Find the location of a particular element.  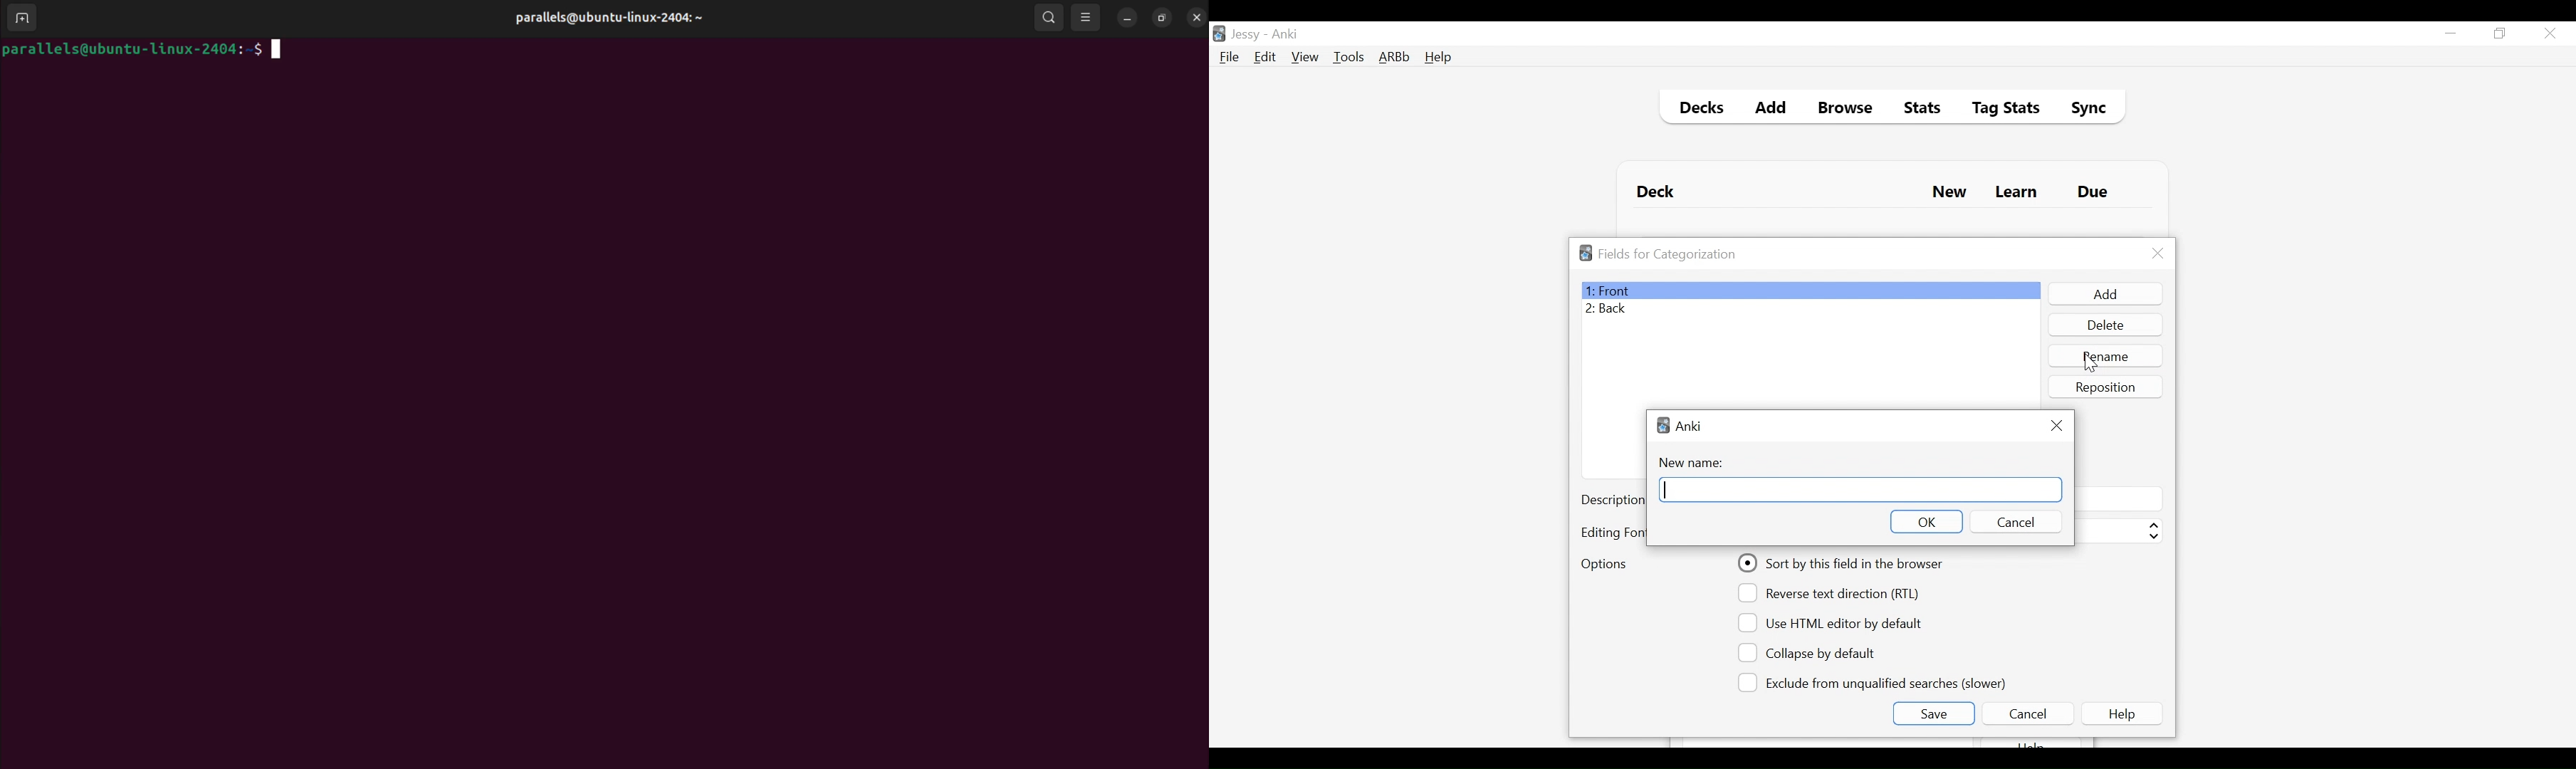

Learn is located at coordinates (2016, 193).